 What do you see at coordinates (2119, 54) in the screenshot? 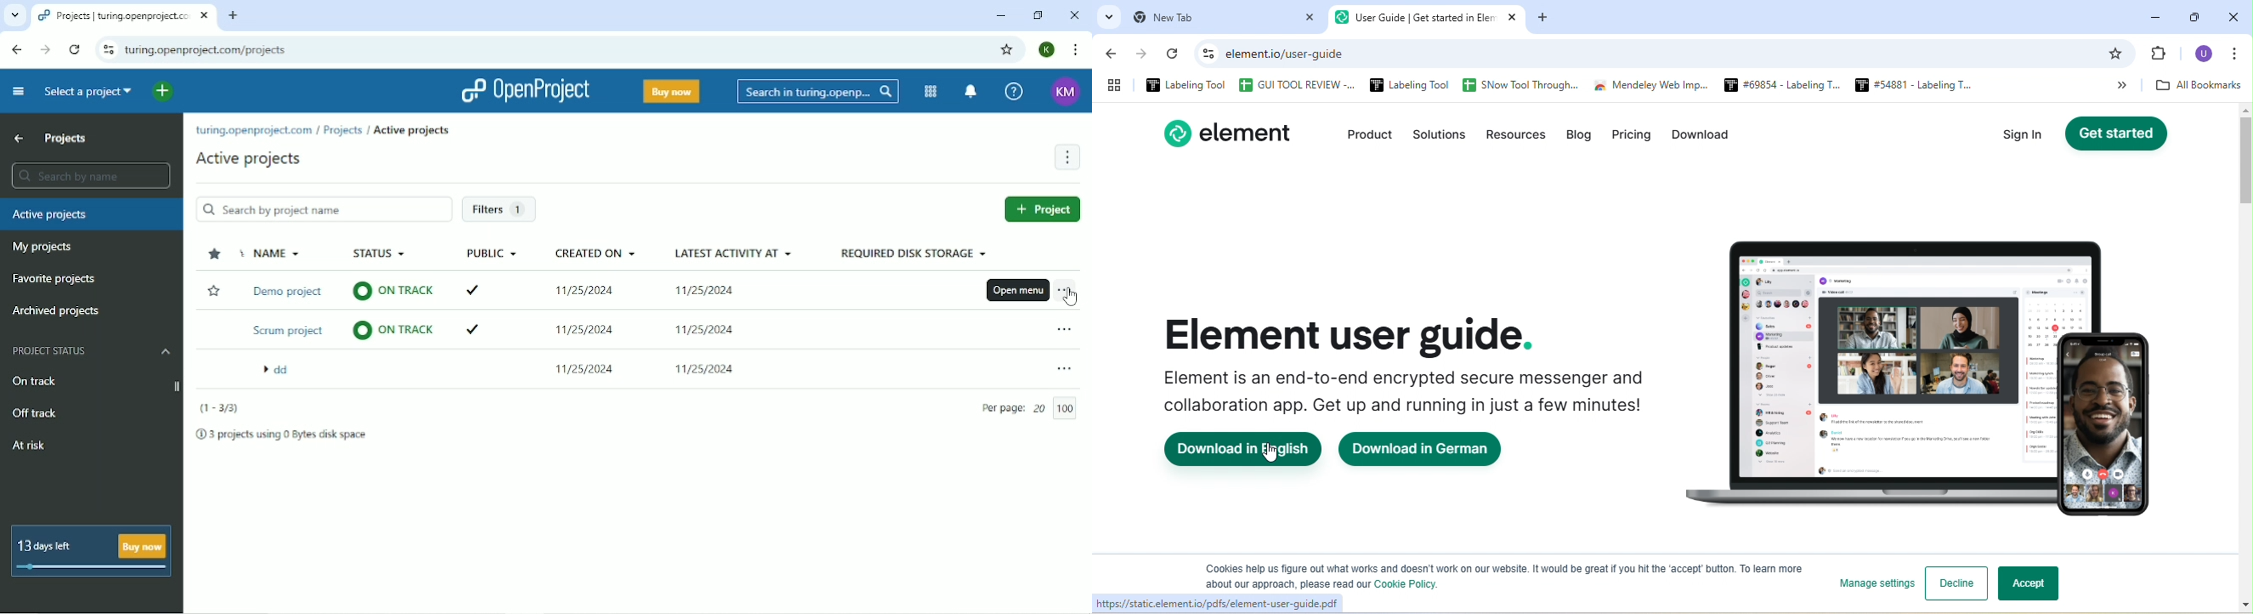
I see `bookmark` at bounding box center [2119, 54].